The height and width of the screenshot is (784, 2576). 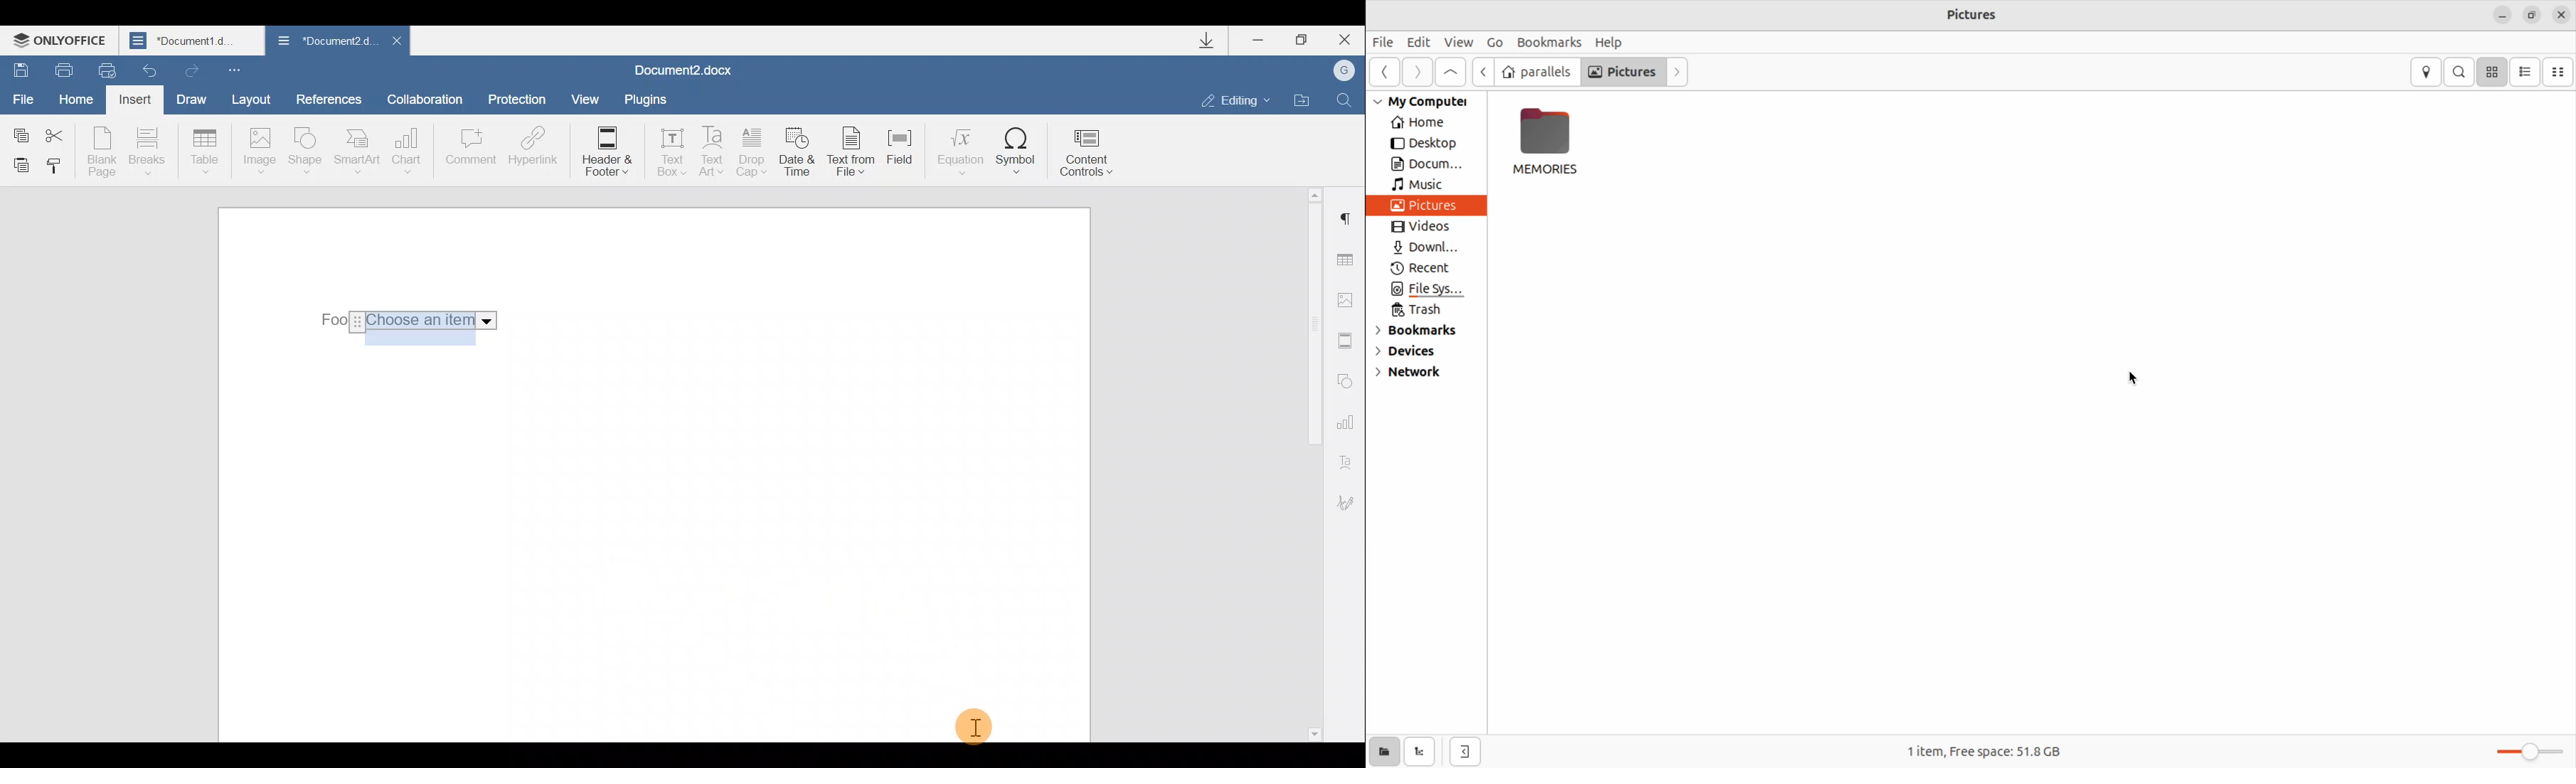 I want to click on File, so click(x=24, y=97).